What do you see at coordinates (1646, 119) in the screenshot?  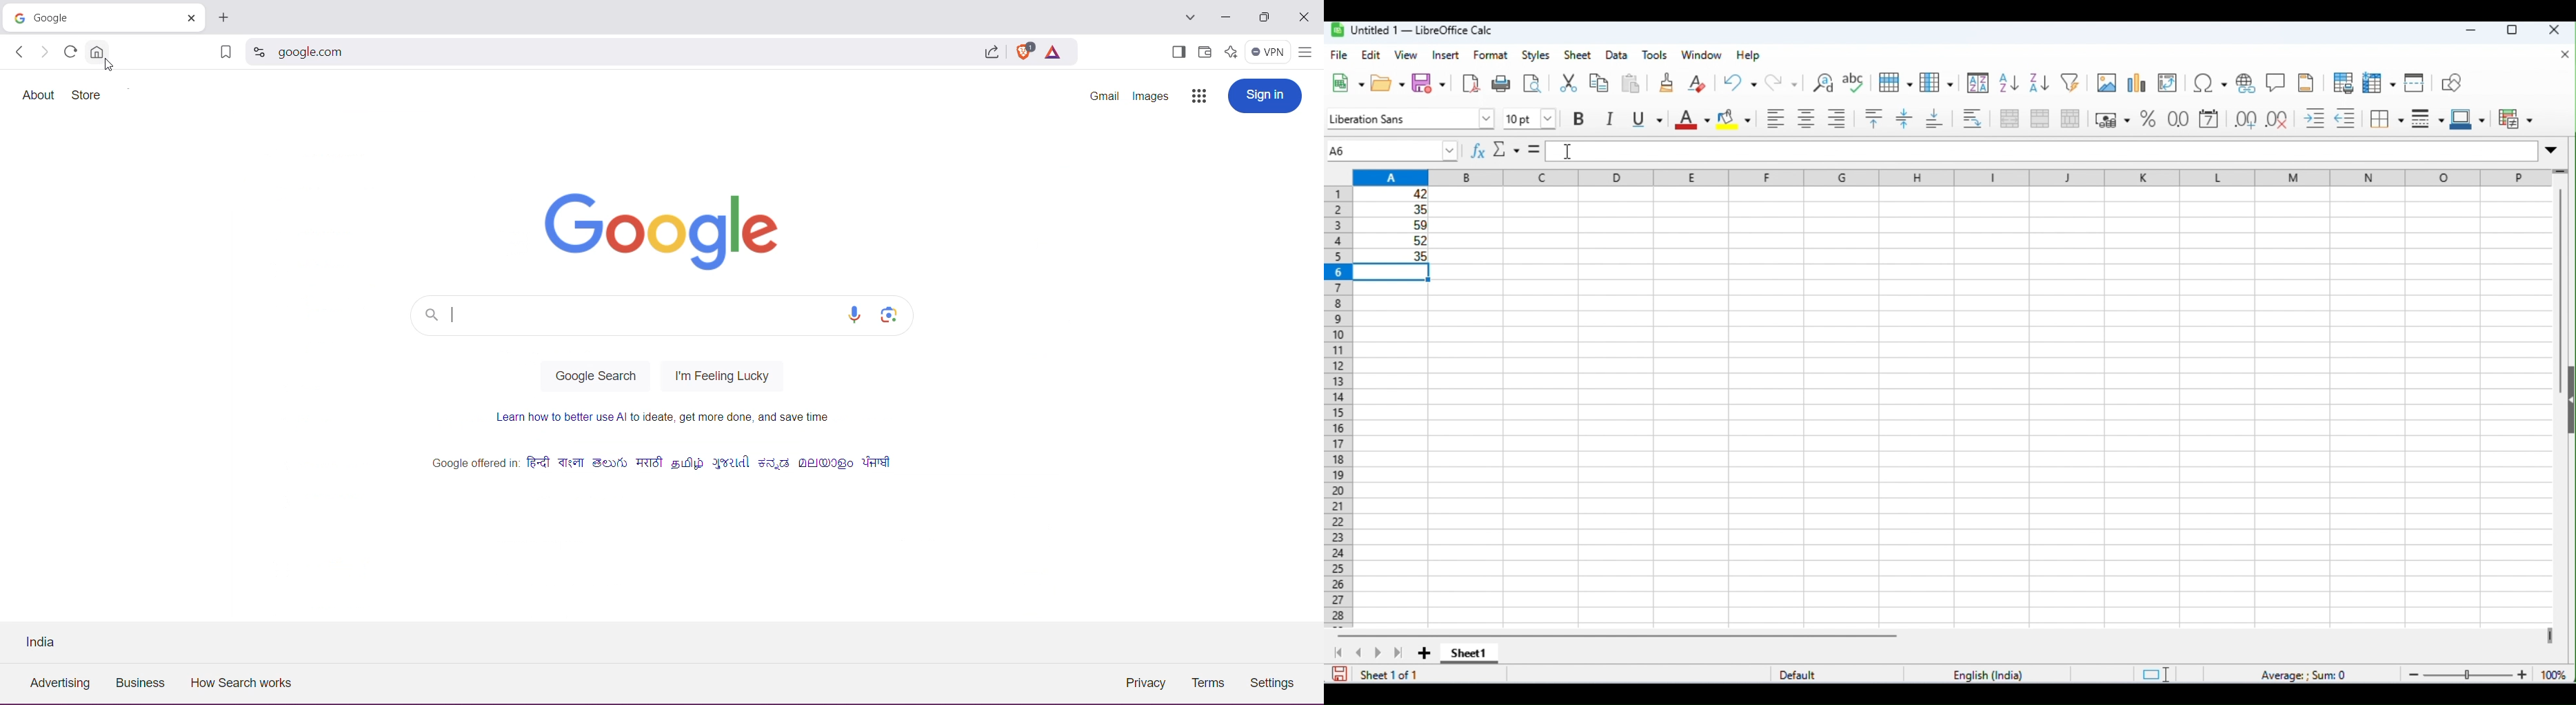 I see `underline` at bounding box center [1646, 119].